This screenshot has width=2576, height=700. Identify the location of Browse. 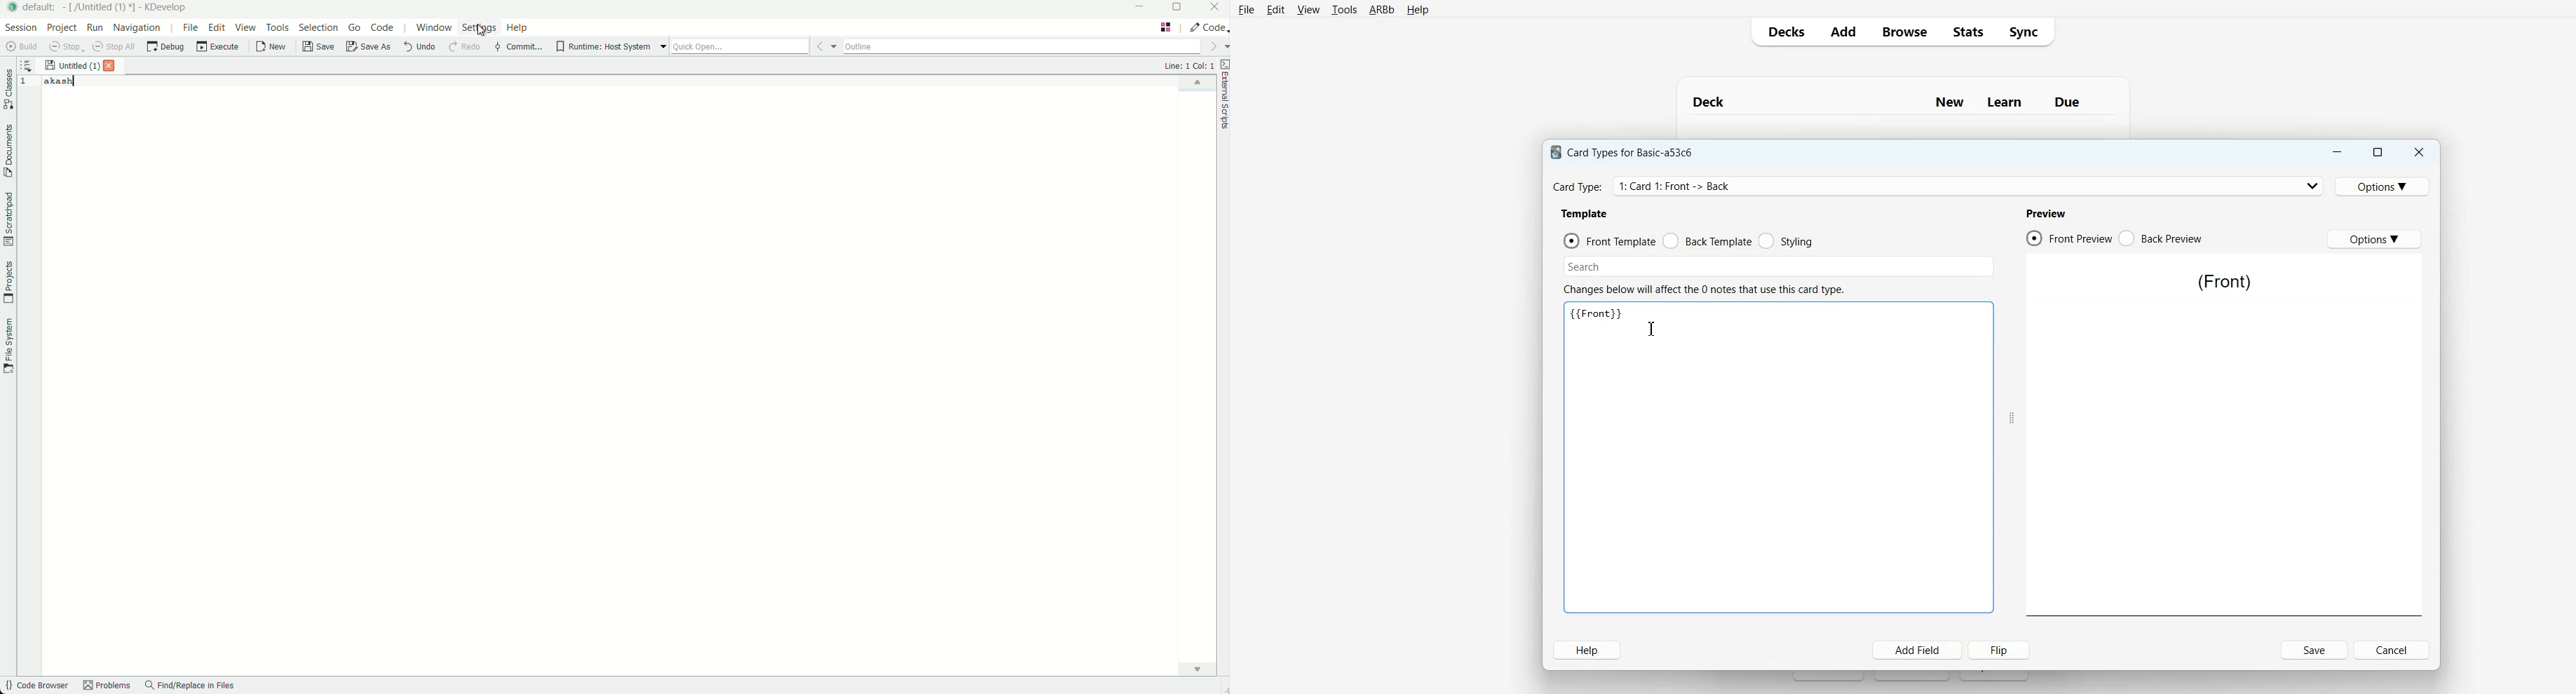
(1904, 31).